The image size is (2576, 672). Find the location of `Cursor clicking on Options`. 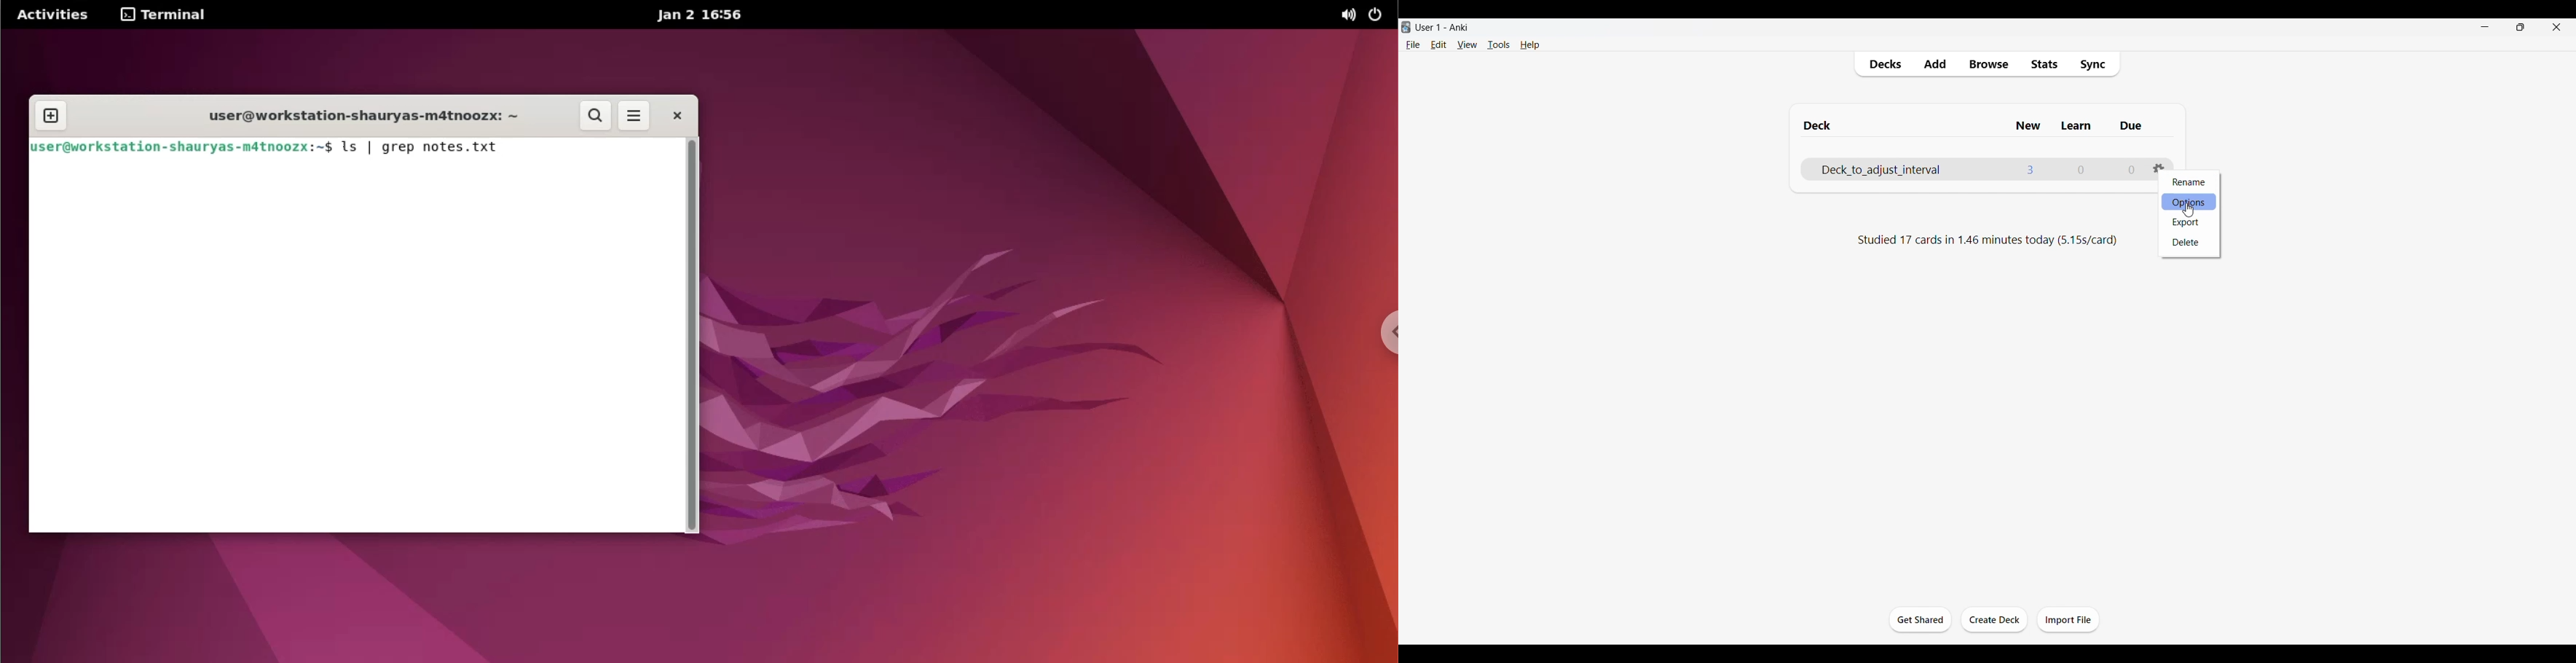

Cursor clicking on Options is located at coordinates (2189, 211).